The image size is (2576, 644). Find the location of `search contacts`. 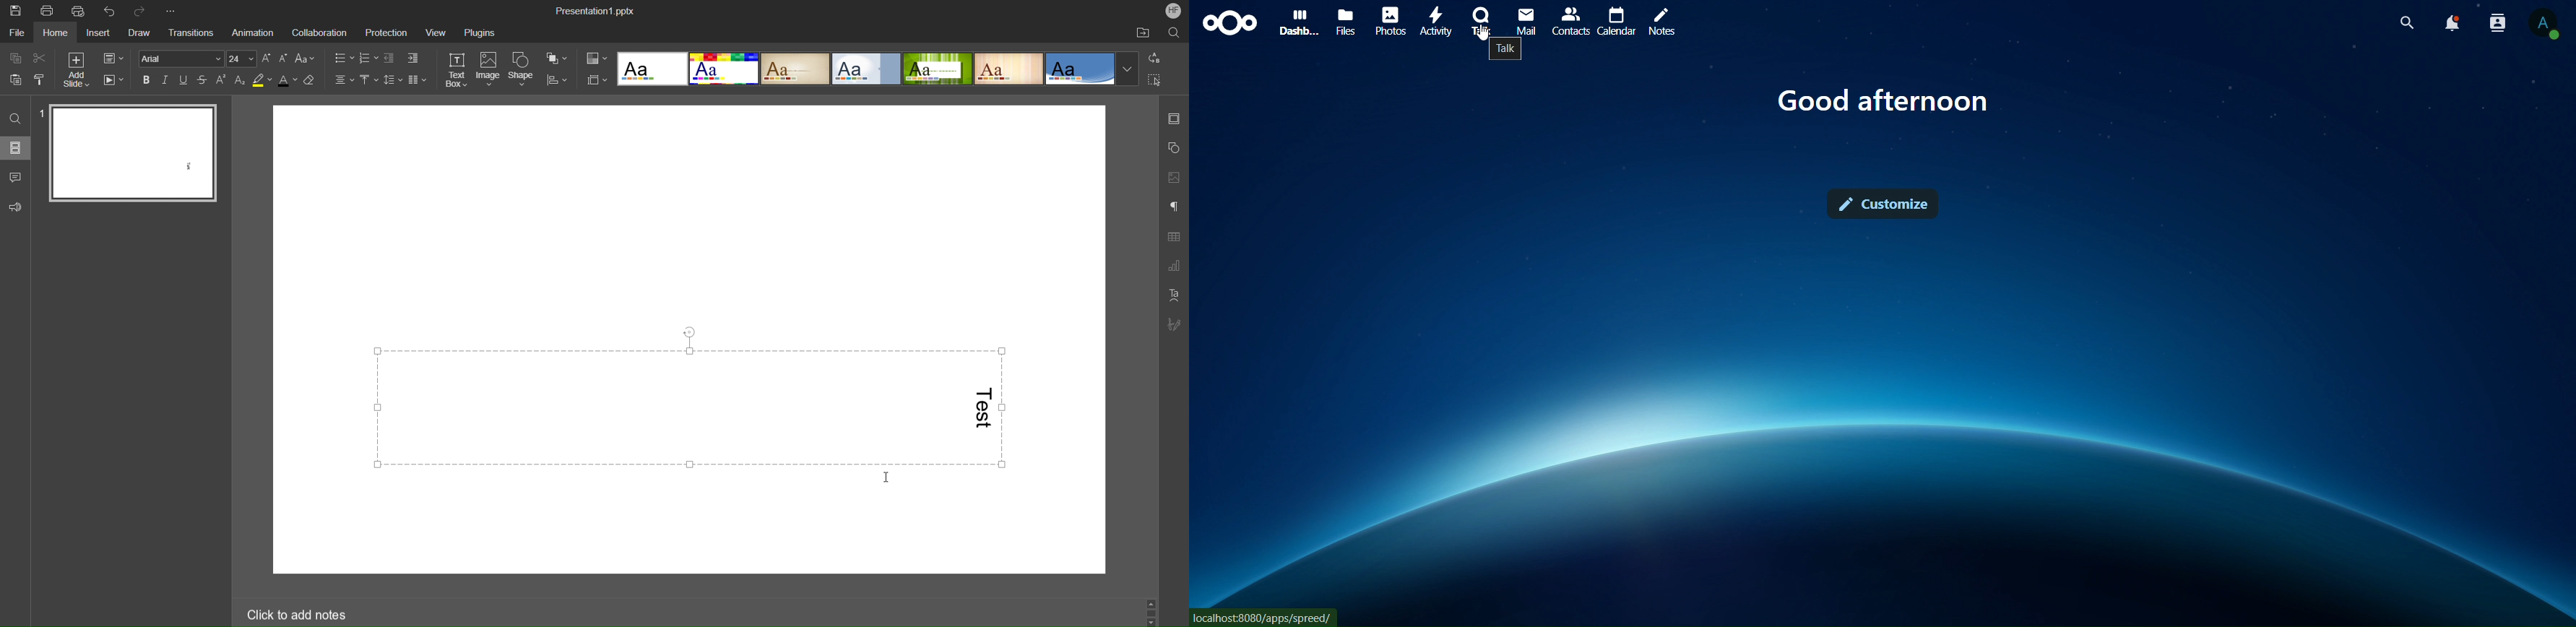

search contacts is located at coordinates (2497, 22).